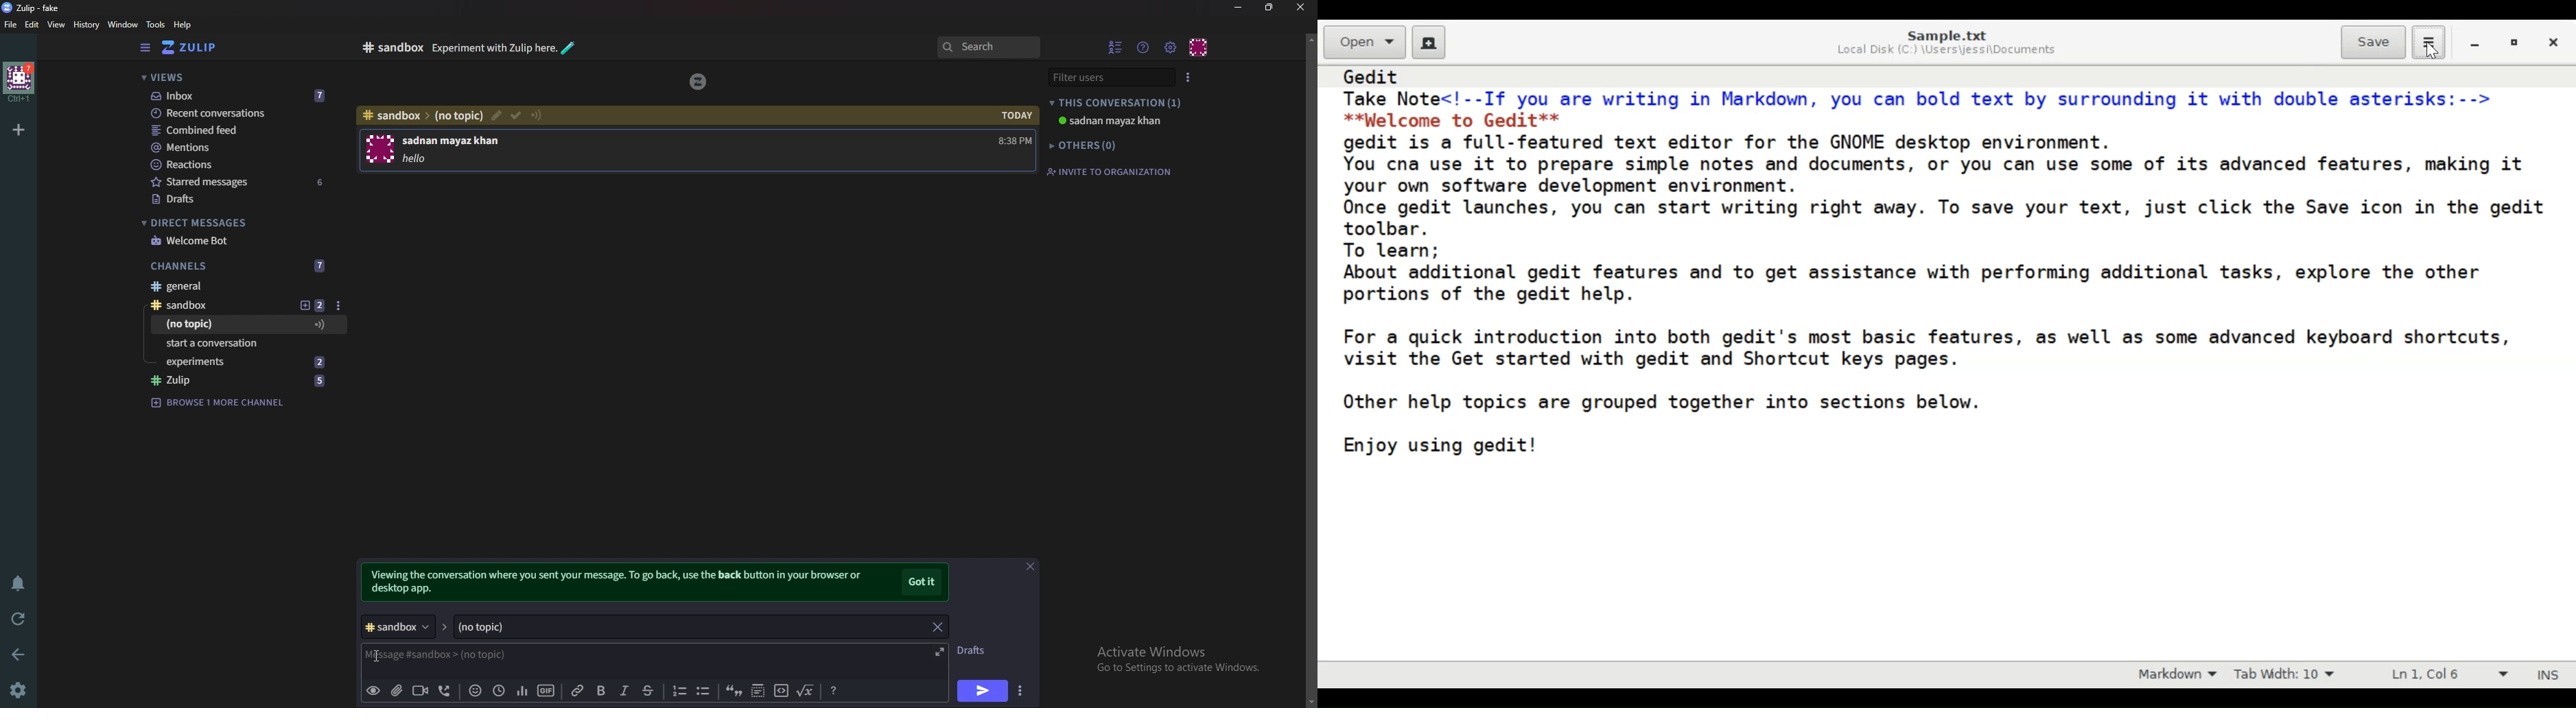 This screenshot has height=728, width=2576. I want to click on Configure, so click(538, 115).